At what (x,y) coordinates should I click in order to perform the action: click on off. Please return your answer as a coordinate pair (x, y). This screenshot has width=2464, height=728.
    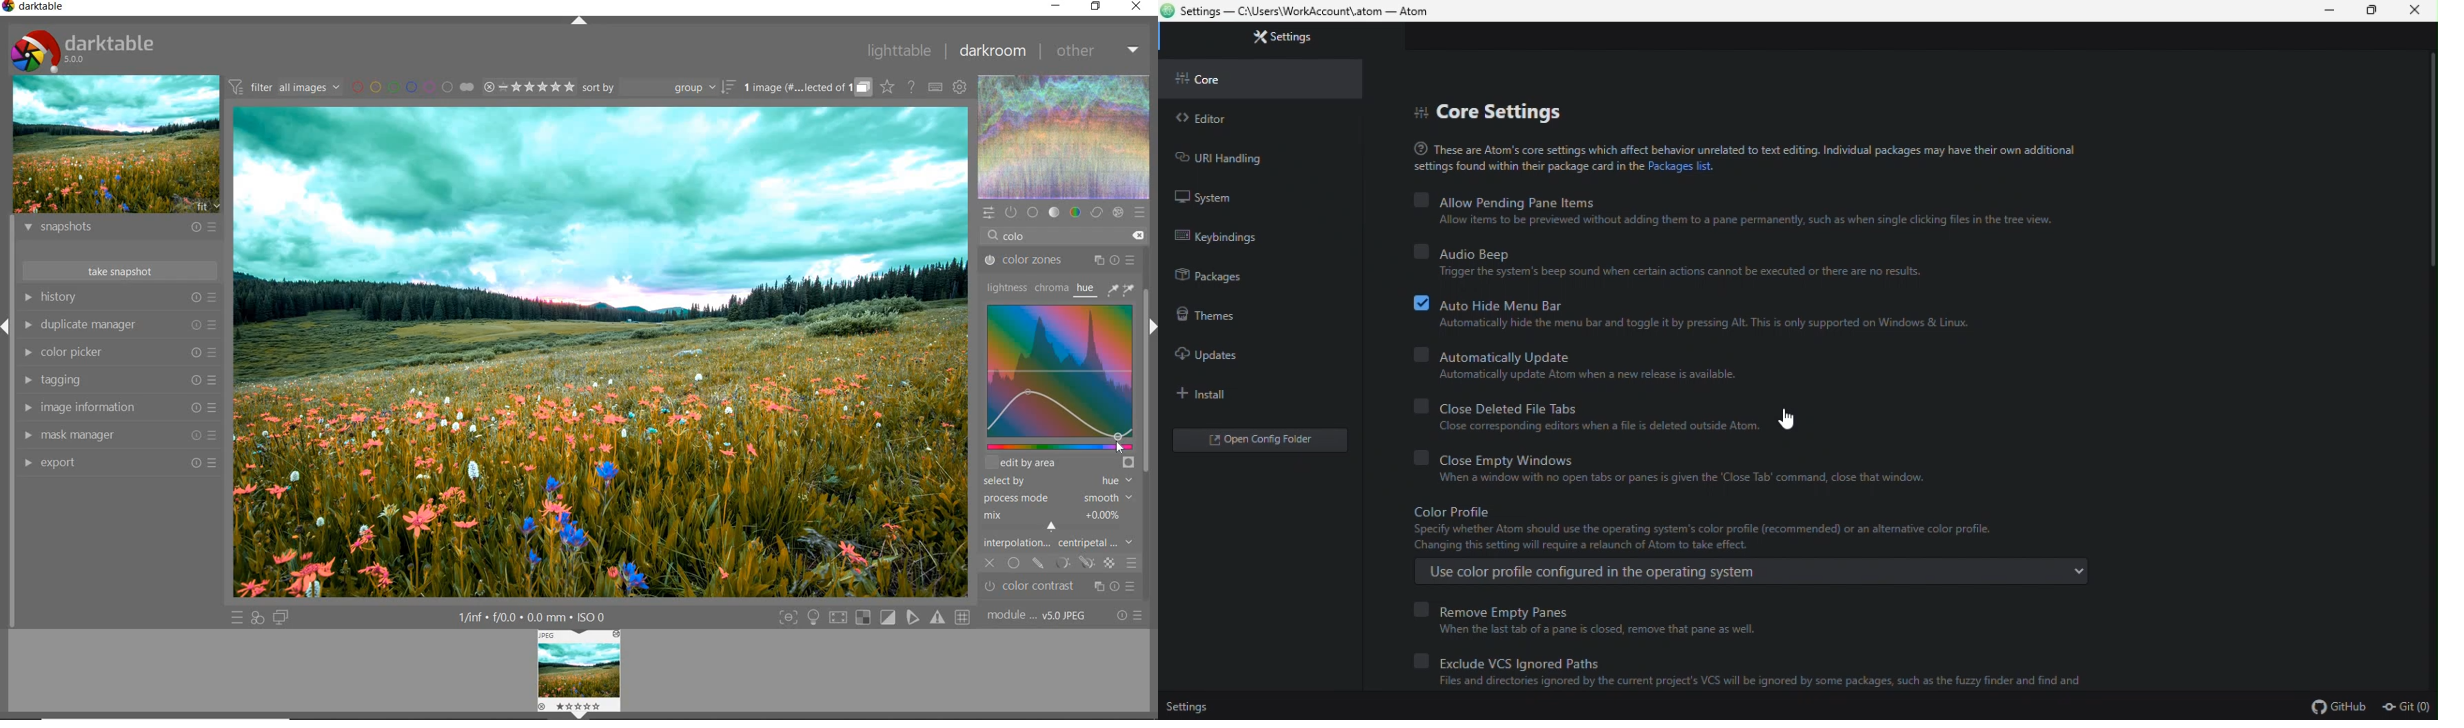
    Looking at the image, I should click on (991, 561).